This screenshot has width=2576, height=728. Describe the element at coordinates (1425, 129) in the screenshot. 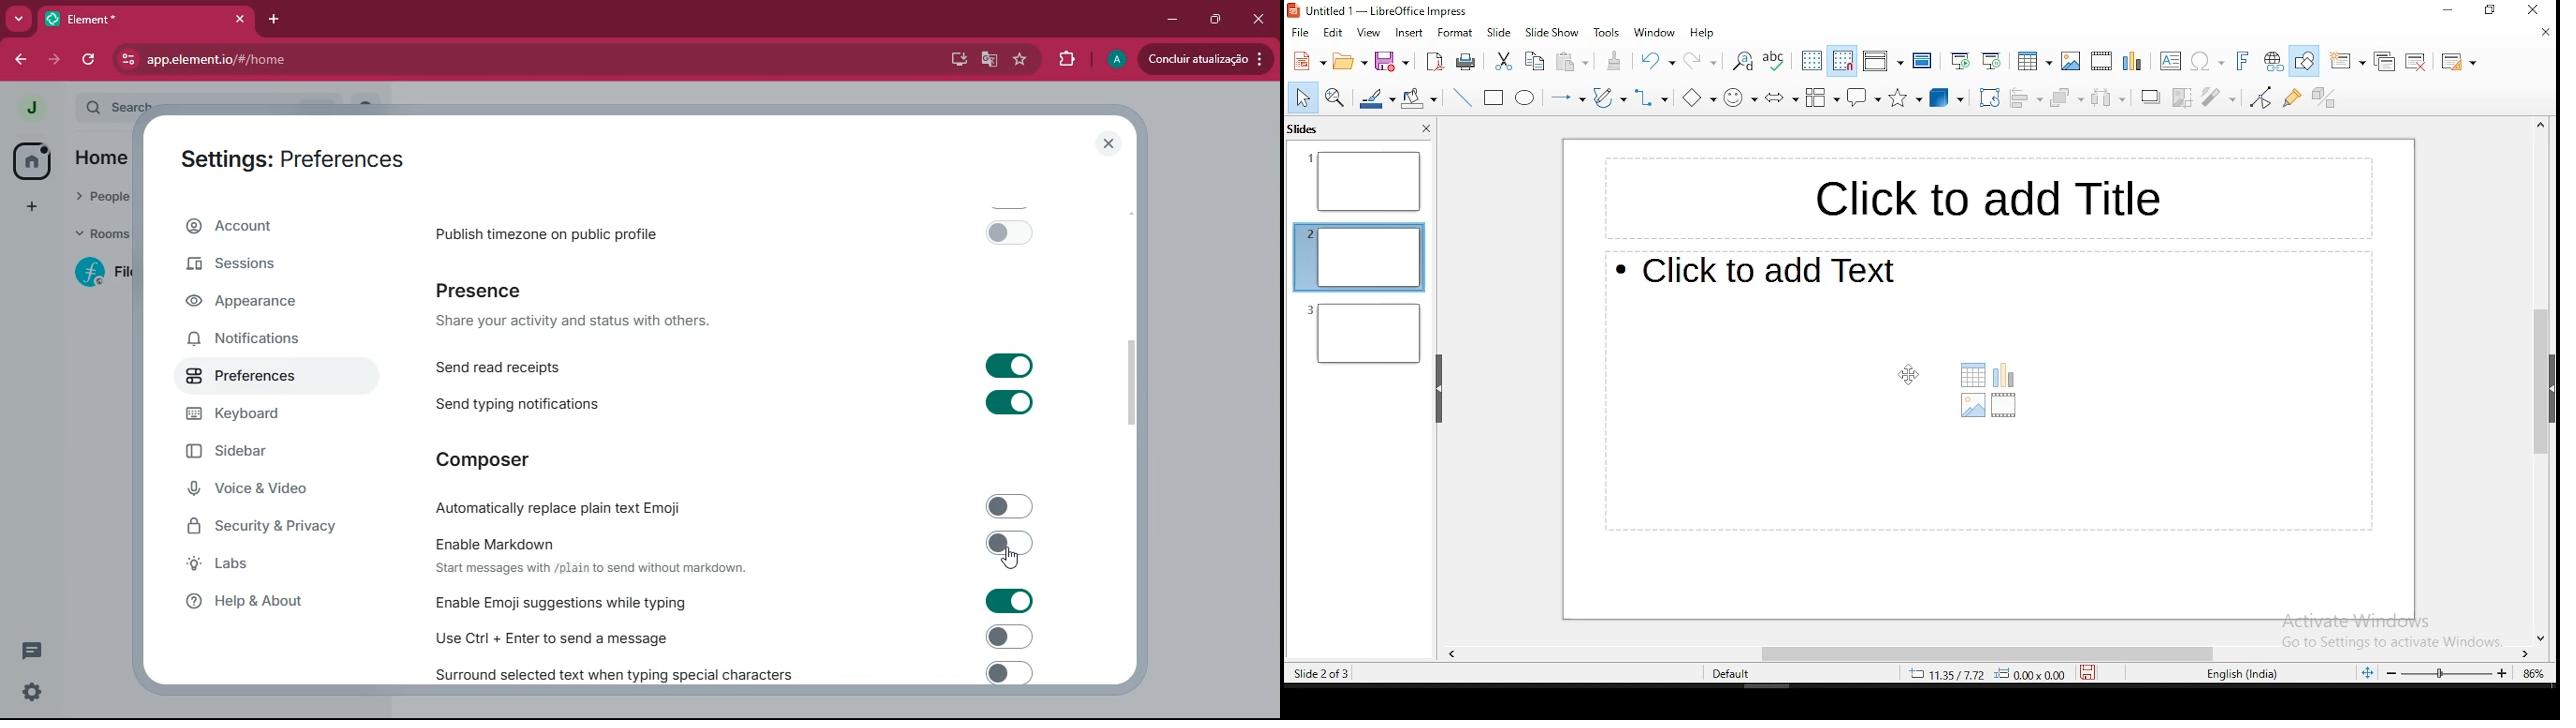

I see `close pane` at that location.